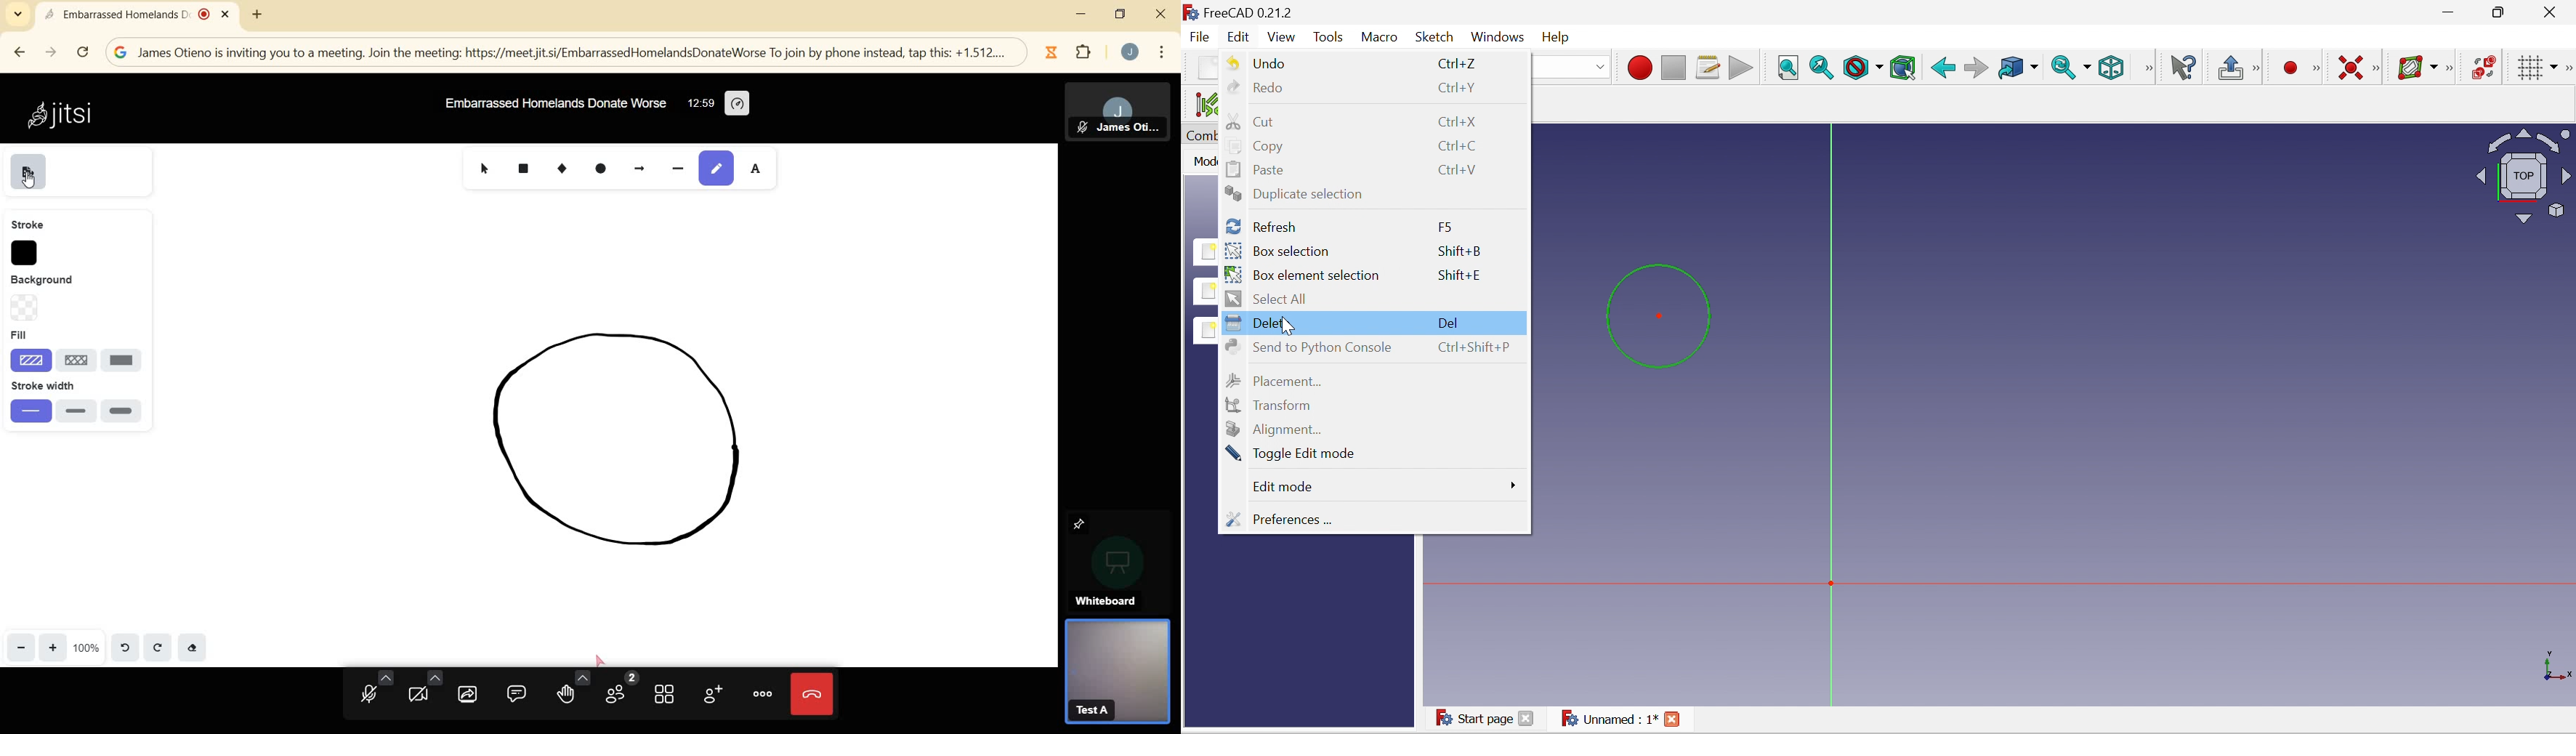  I want to click on Placement, so click(1275, 381).